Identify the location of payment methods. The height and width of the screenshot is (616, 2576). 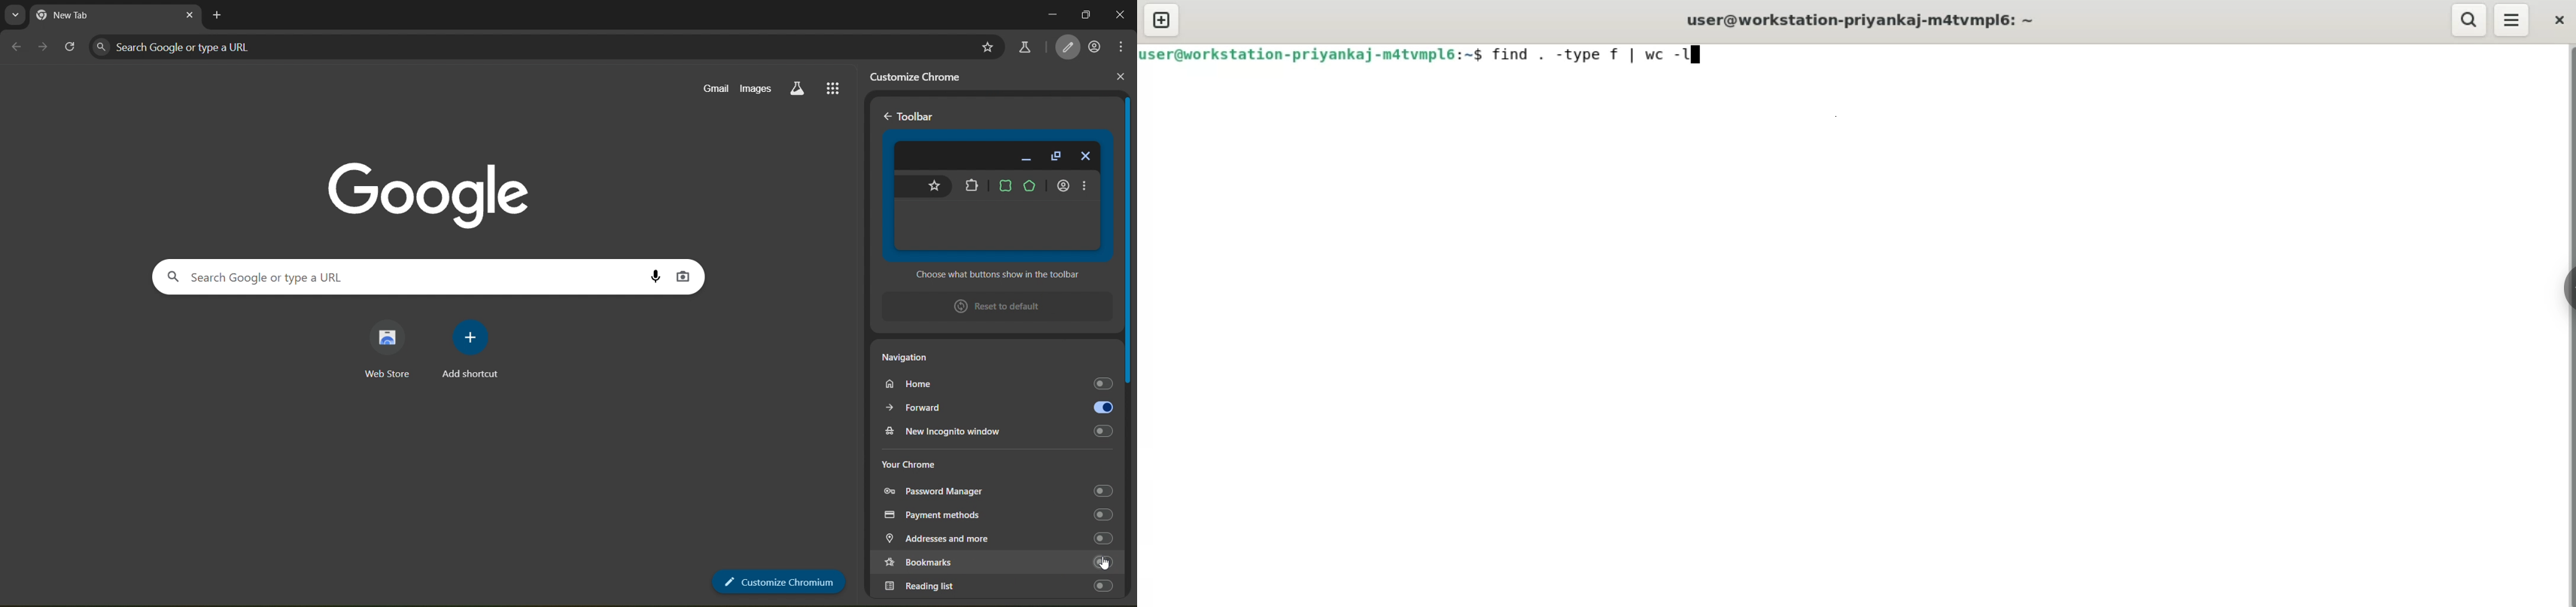
(1001, 515).